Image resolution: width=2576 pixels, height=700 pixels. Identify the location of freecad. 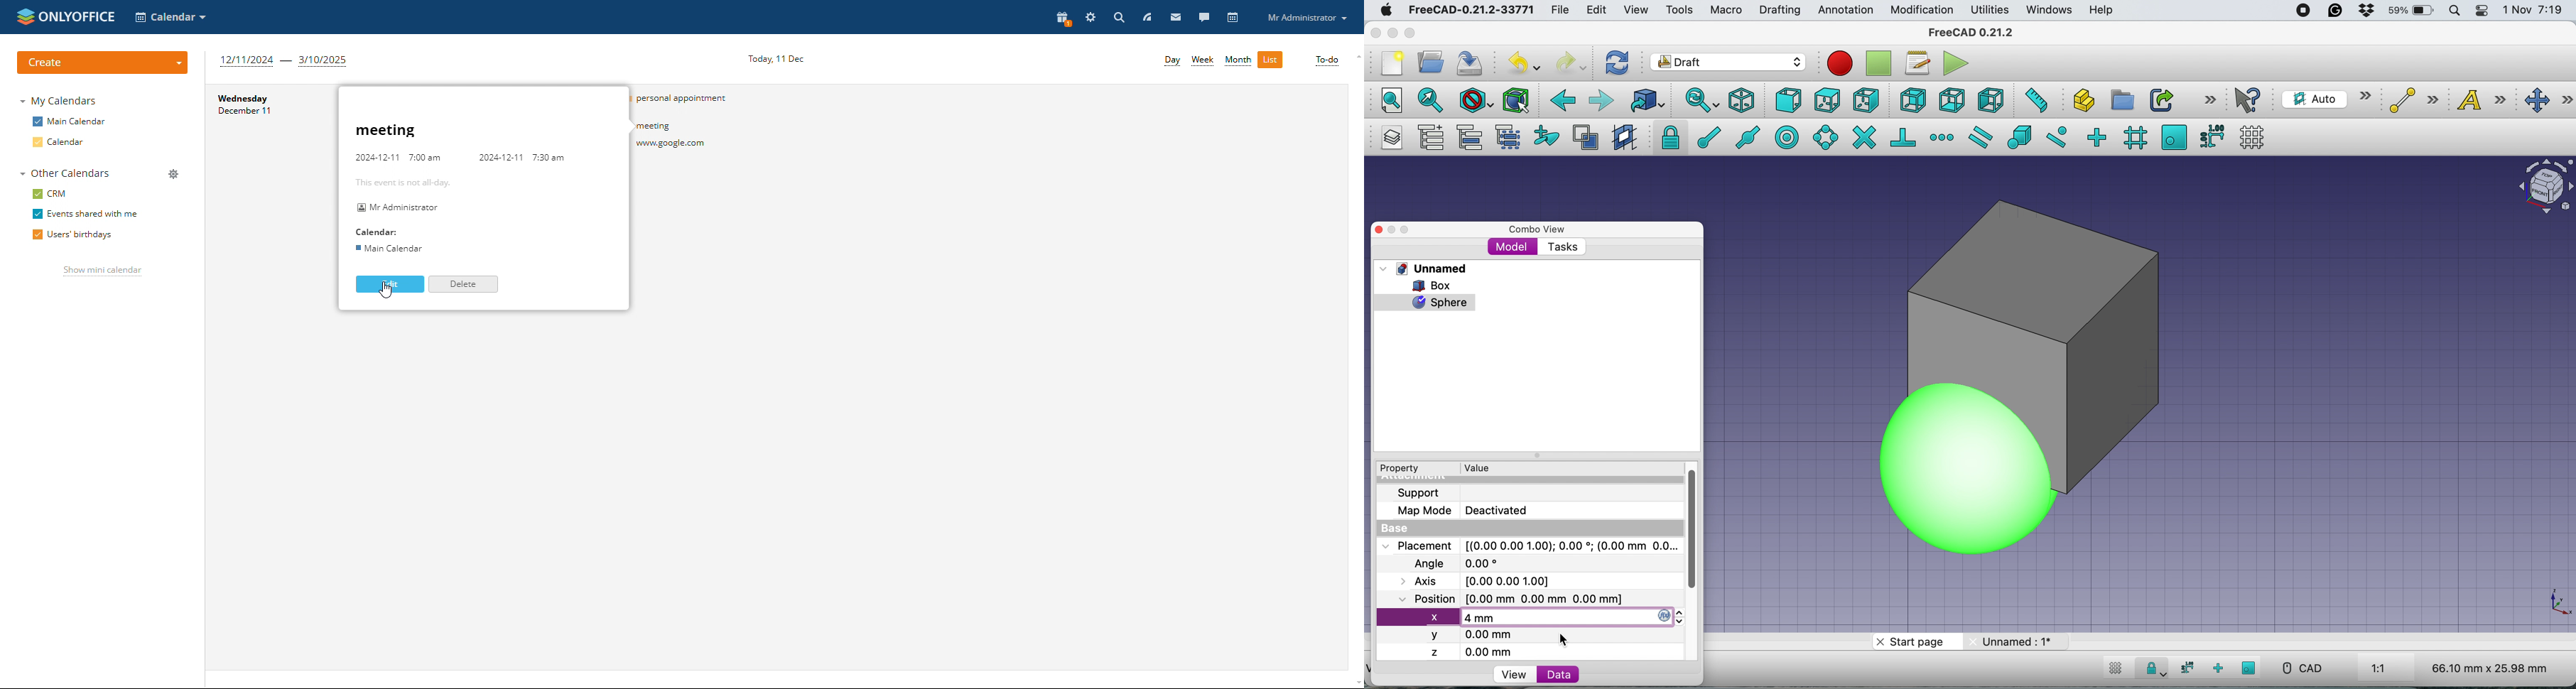
(1471, 11).